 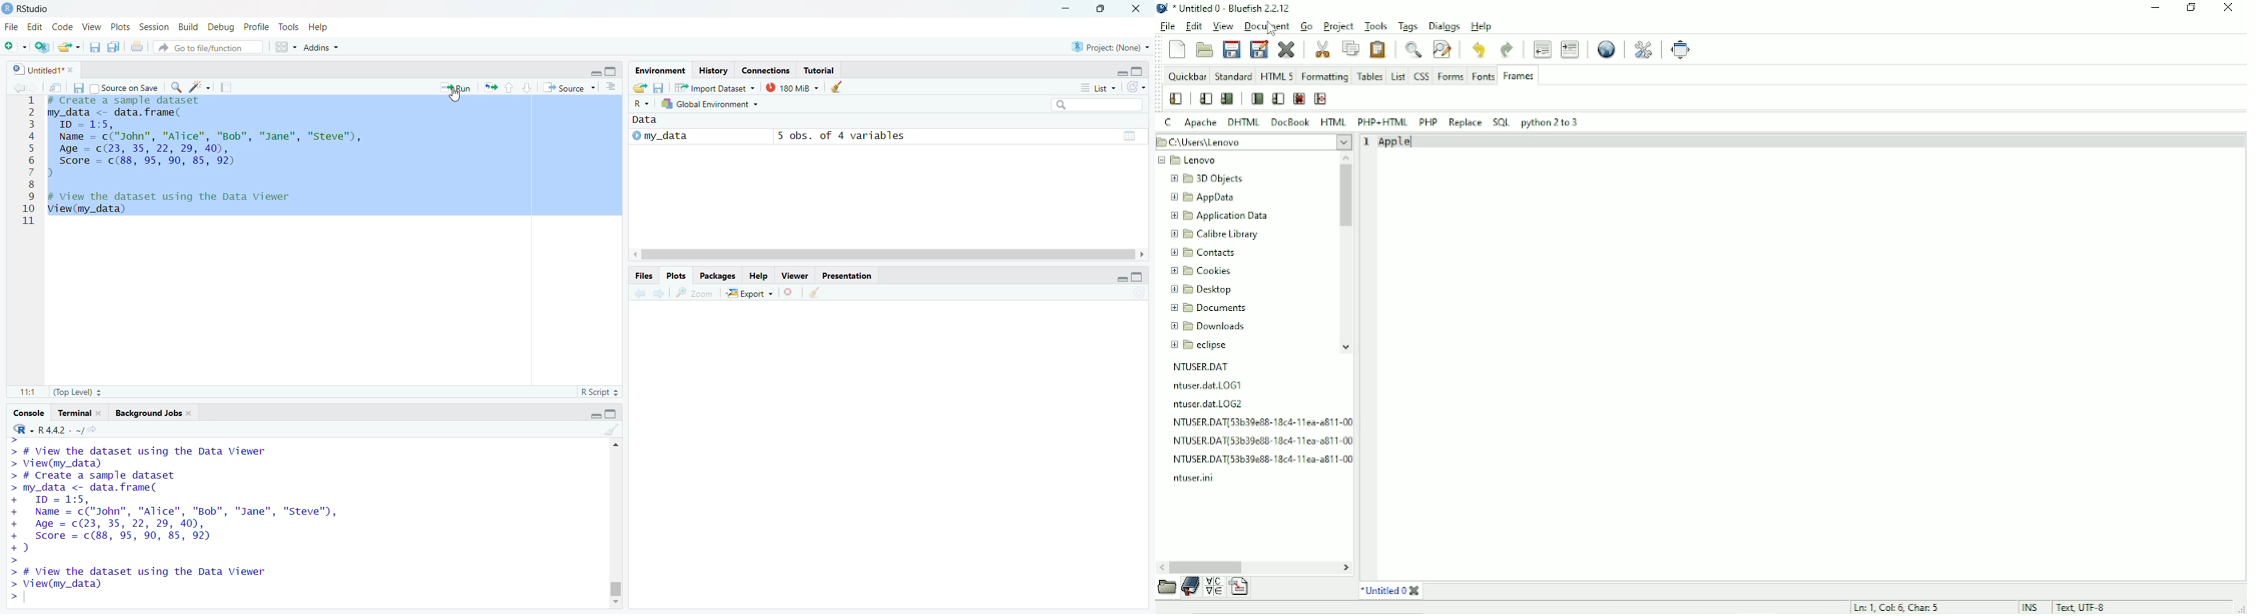 I want to click on Maximize, so click(x=611, y=414).